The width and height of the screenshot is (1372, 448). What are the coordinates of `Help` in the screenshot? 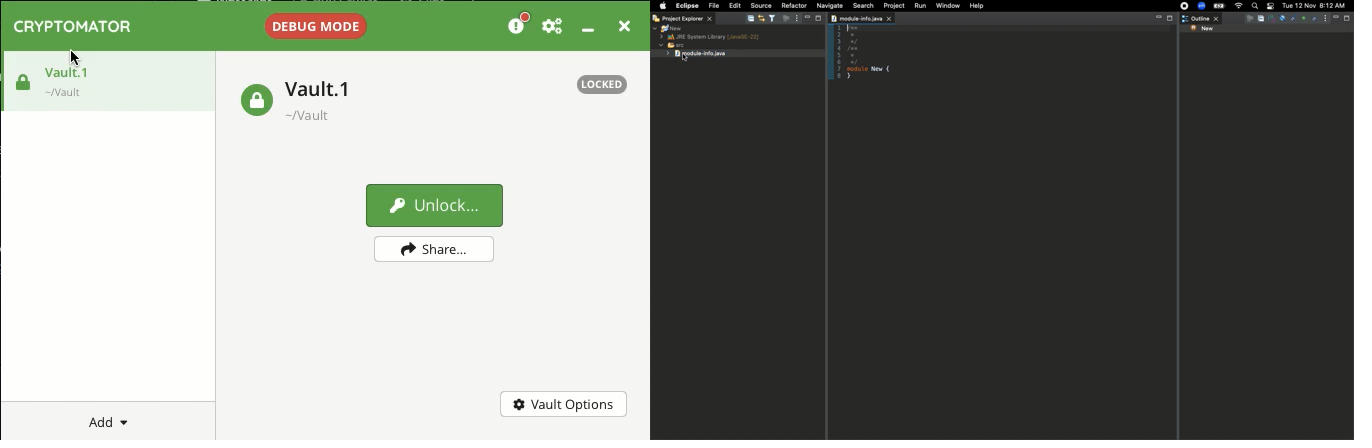 It's located at (979, 5).